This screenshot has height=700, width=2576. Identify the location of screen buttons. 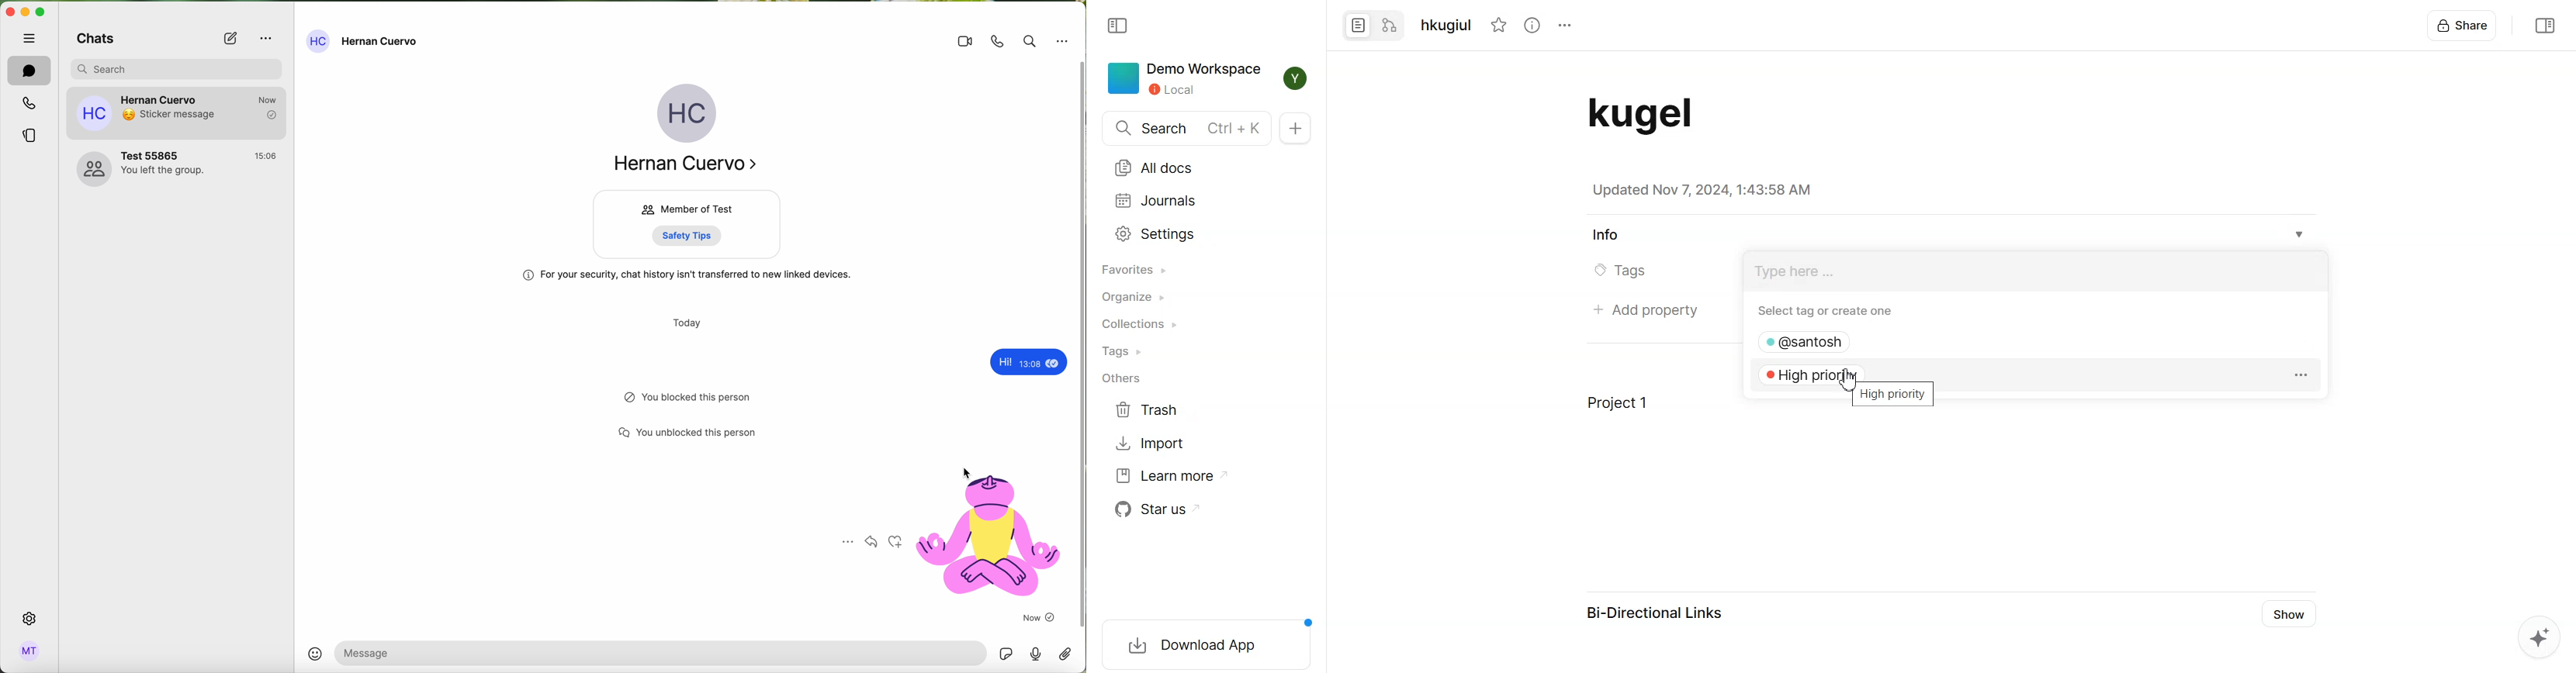
(27, 13).